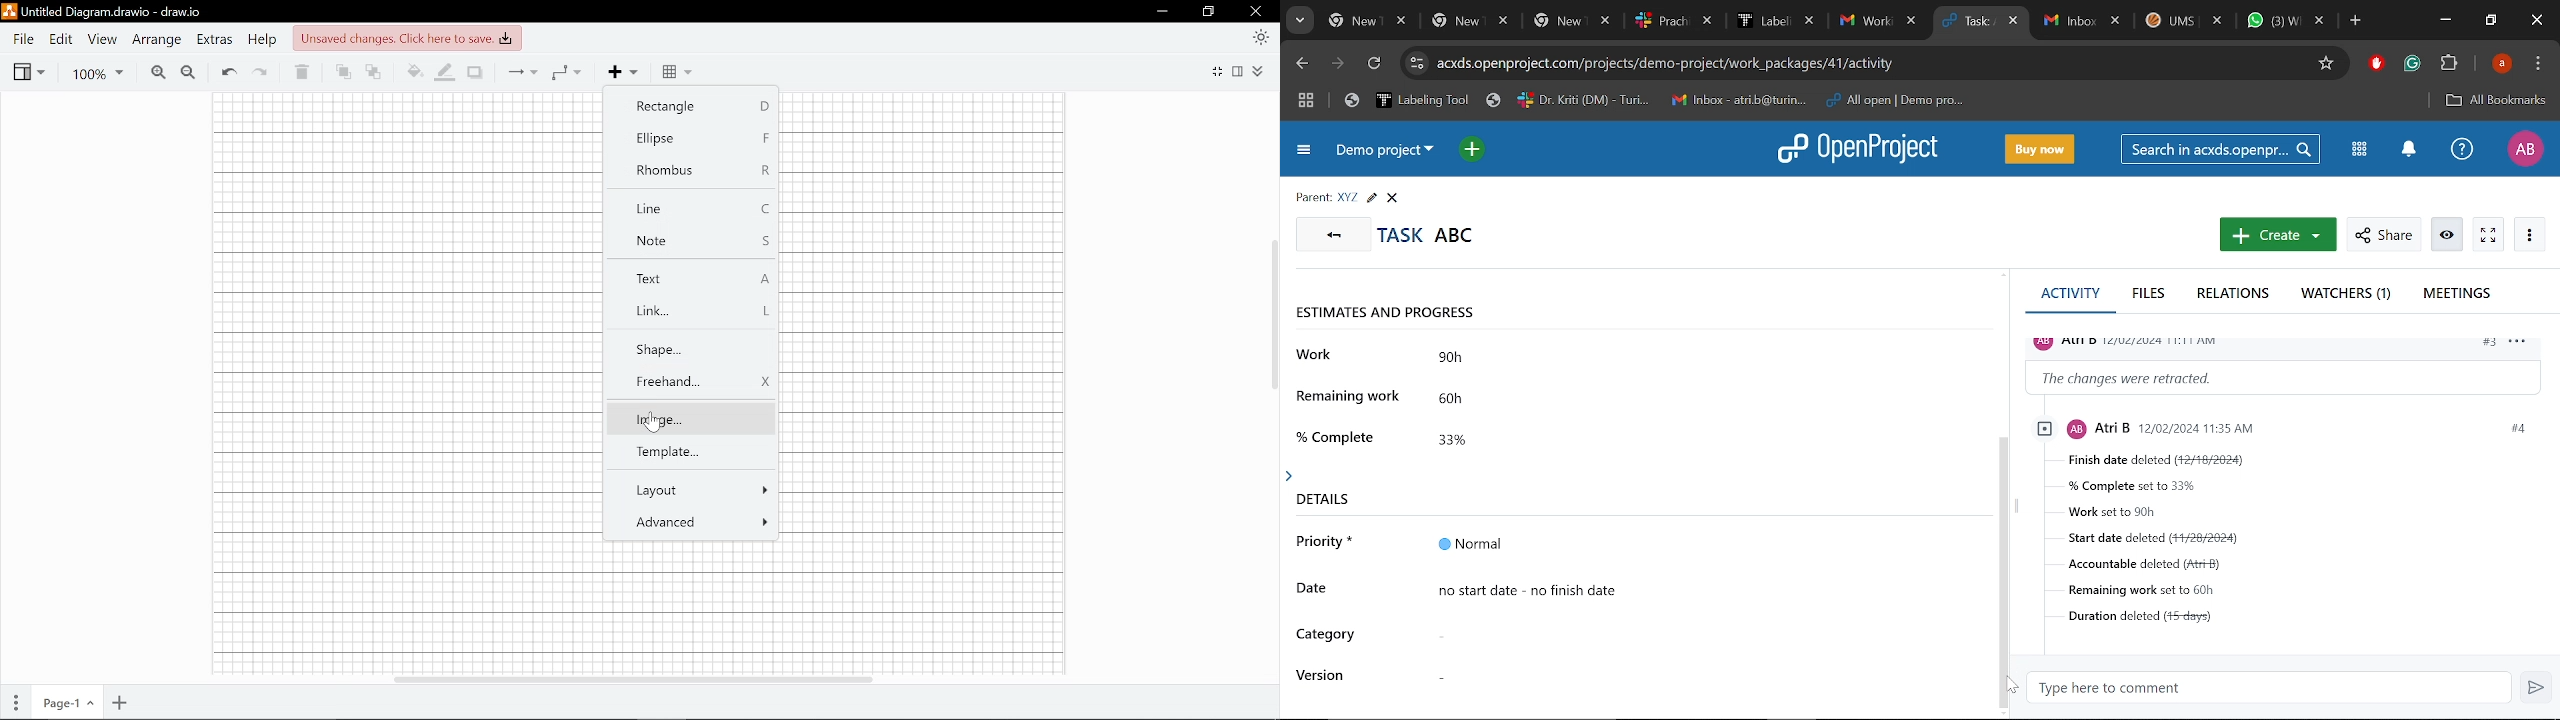 This screenshot has height=728, width=2576. What do you see at coordinates (29, 71) in the screenshot?
I see `View` at bounding box center [29, 71].